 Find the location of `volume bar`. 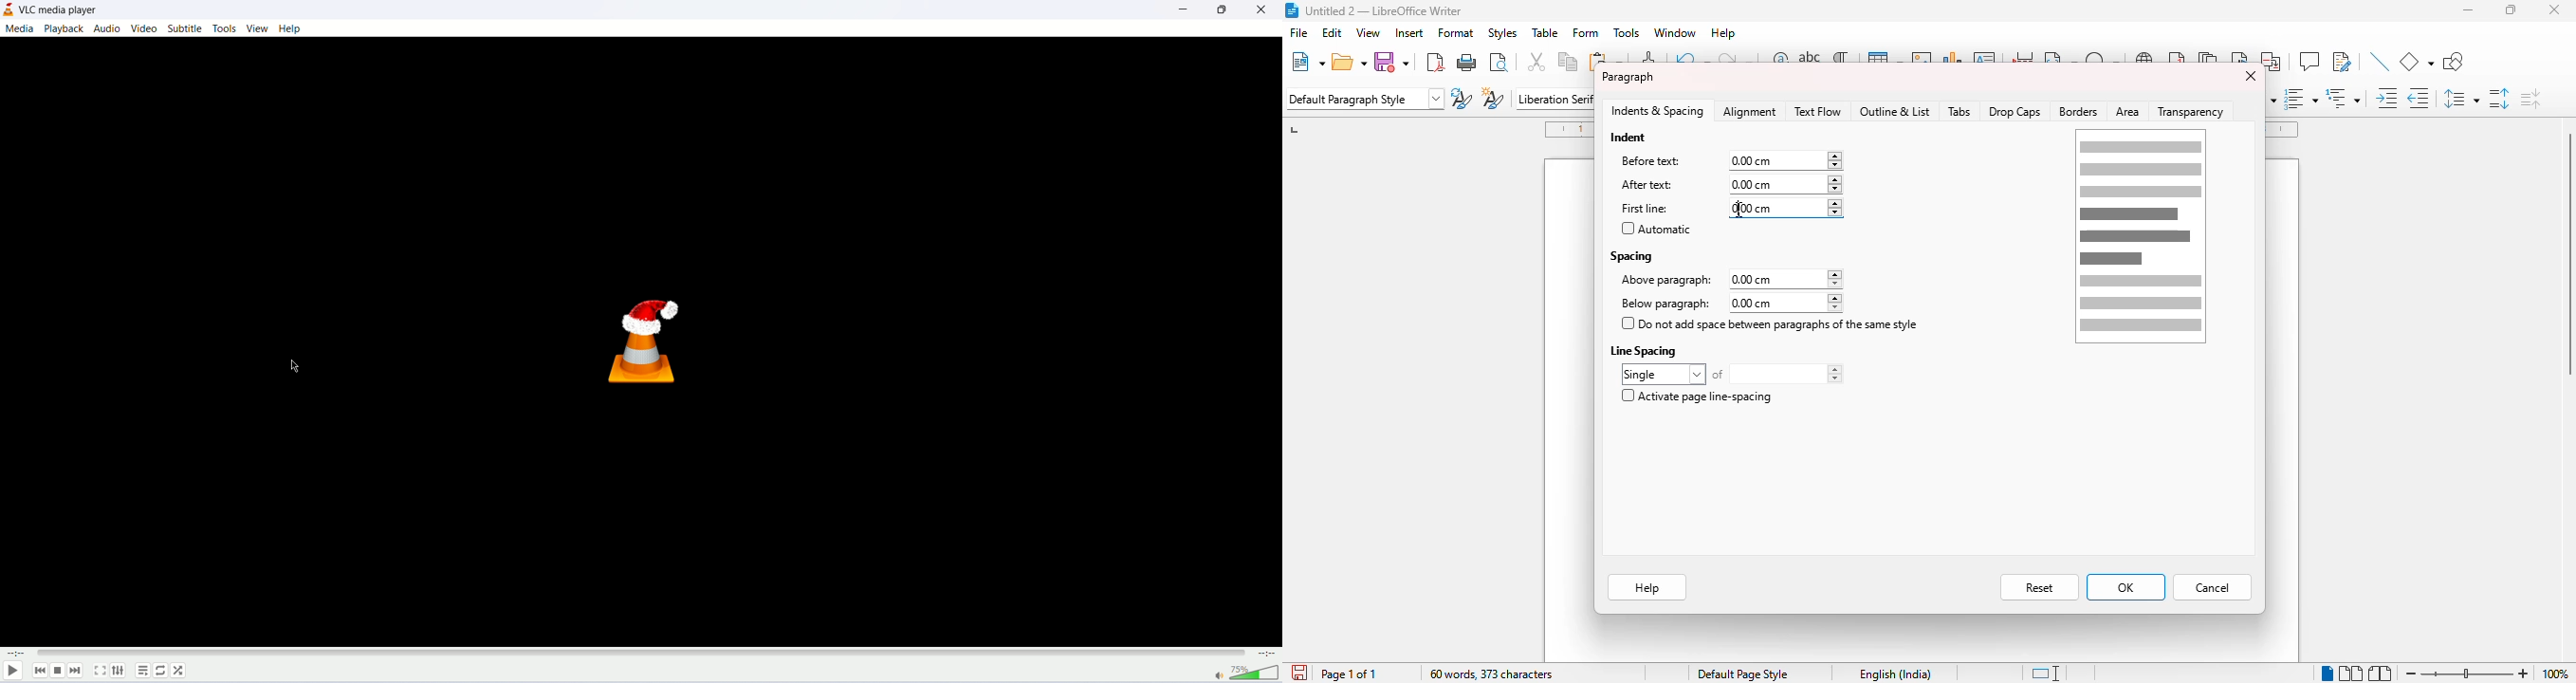

volume bar is located at coordinates (1237, 672).